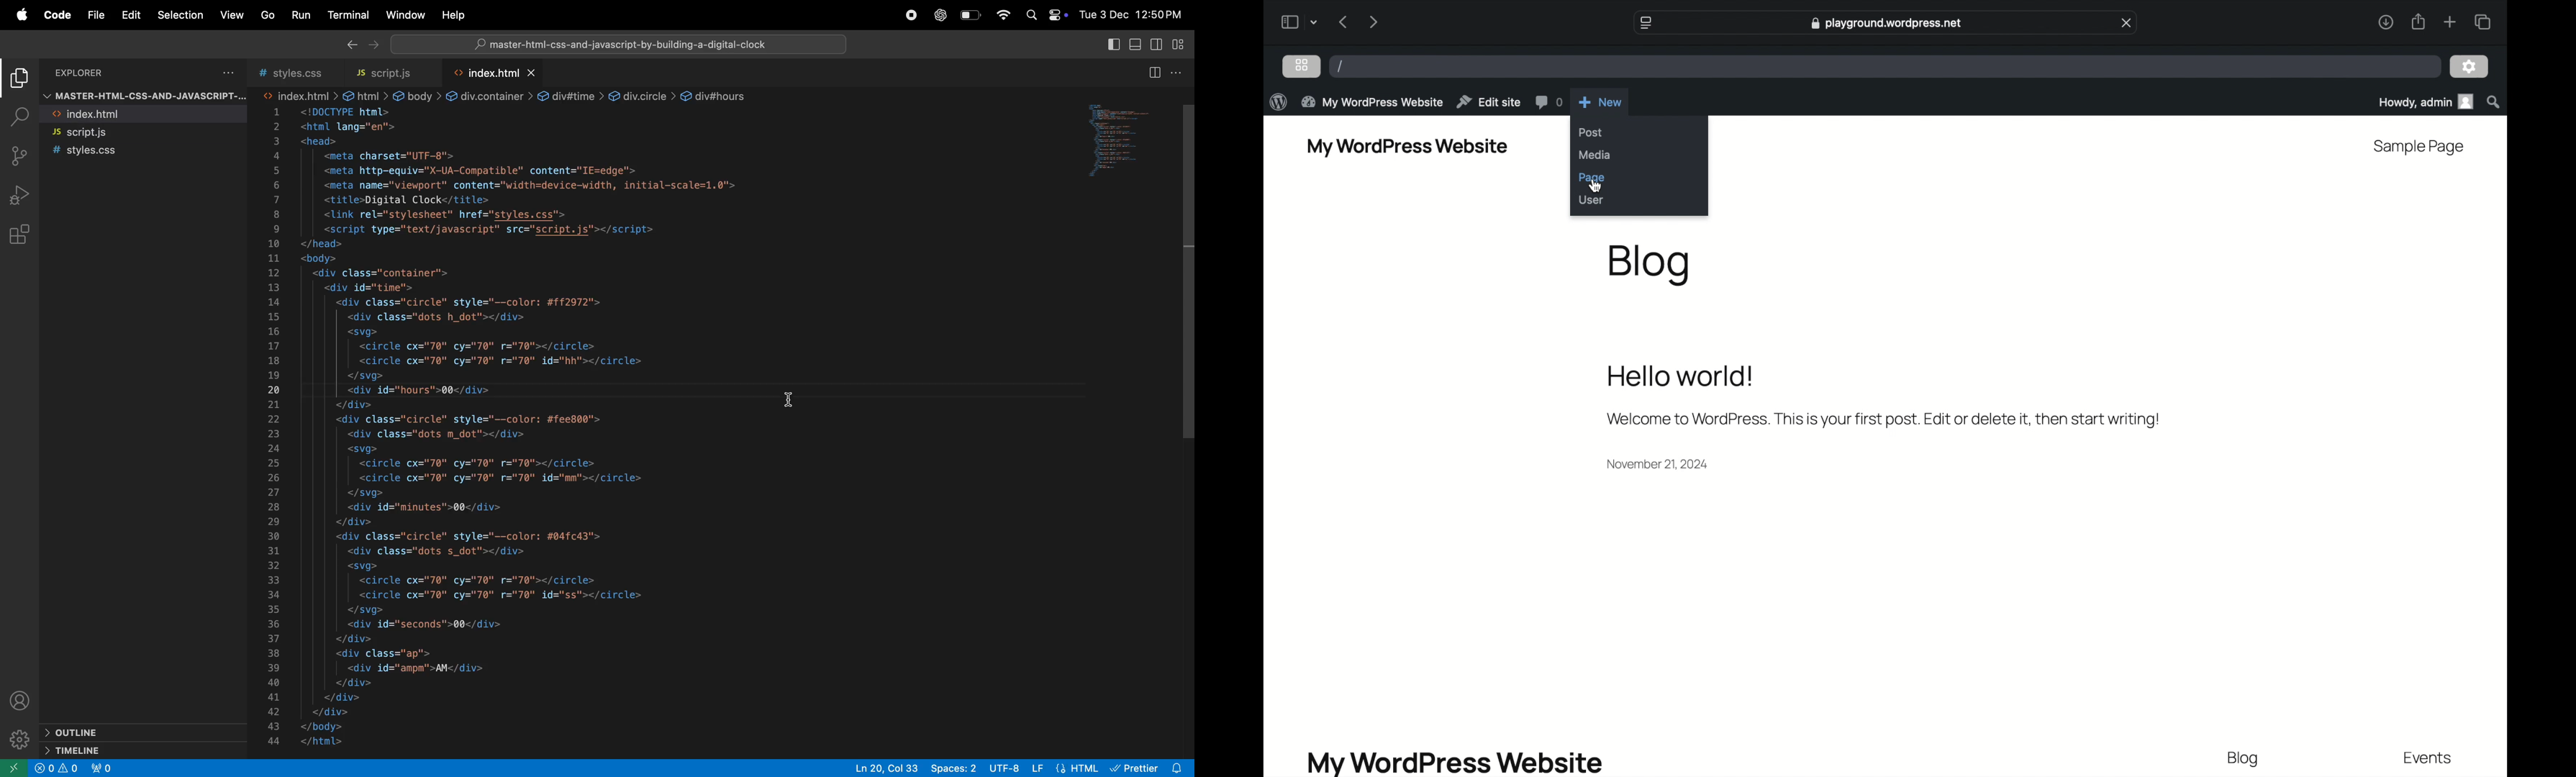 The height and width of the screenshot is (784, 2576). I want to click on page, so click(1592, 178).